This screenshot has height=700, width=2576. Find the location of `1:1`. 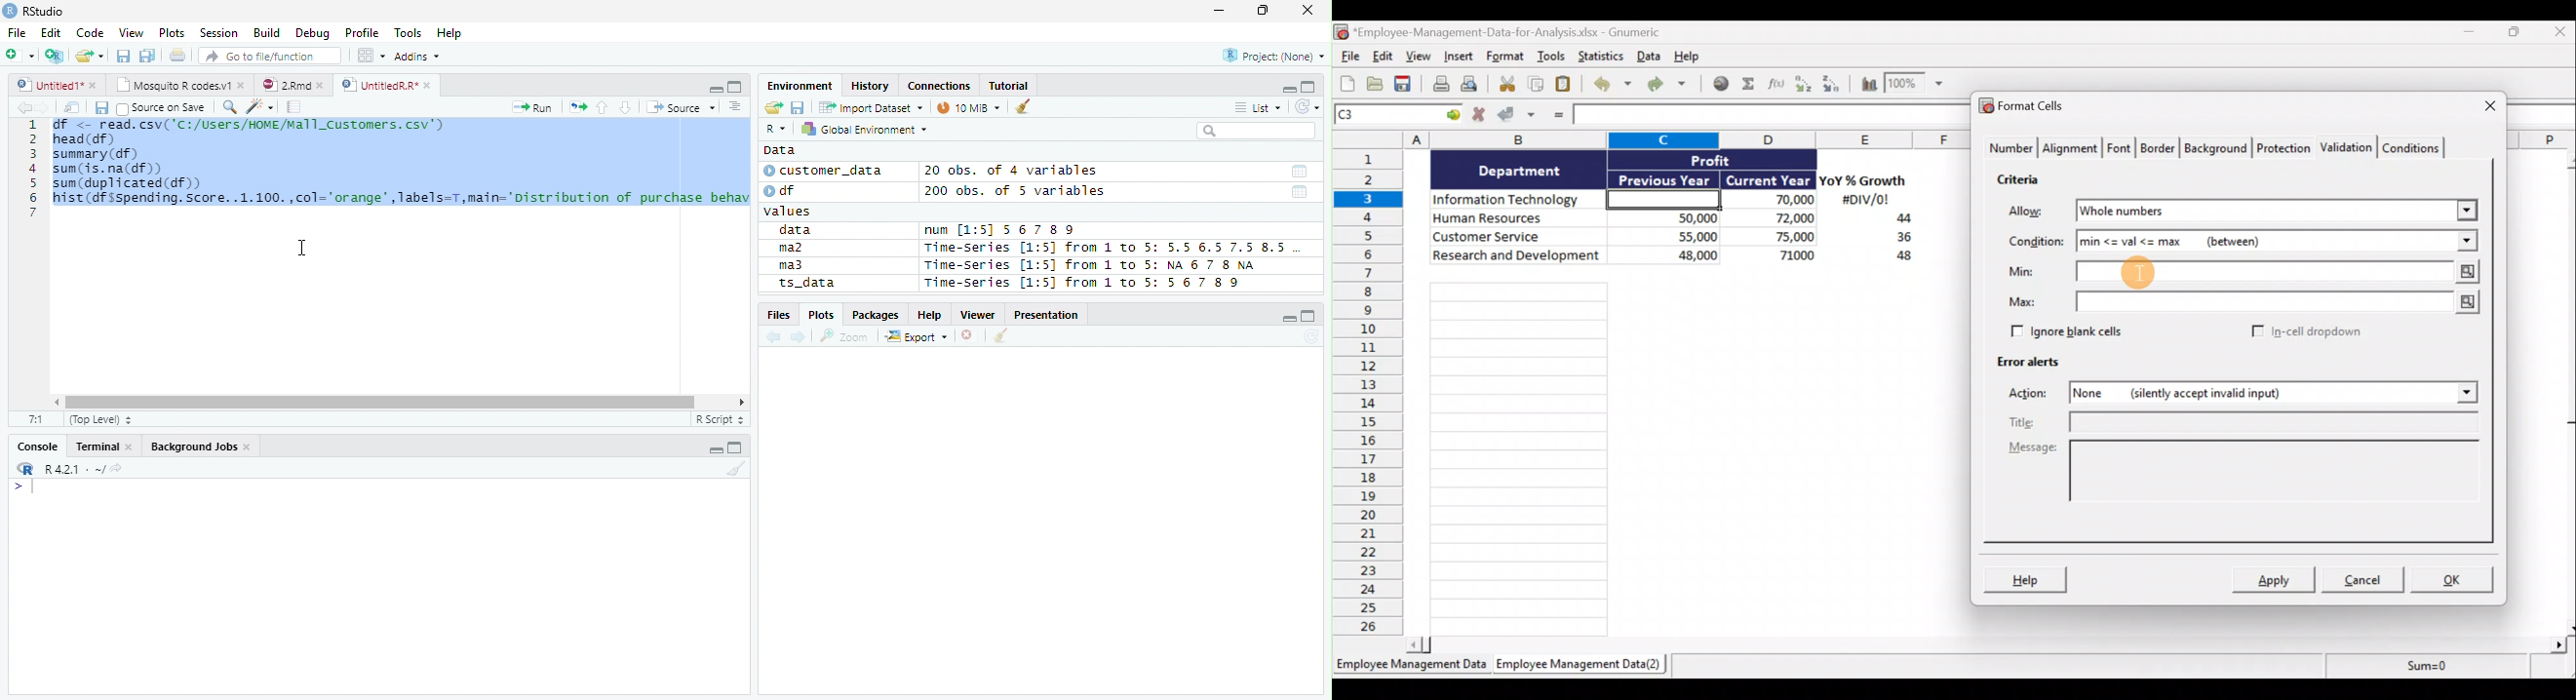

1:1 is located at coordinates (36, 419).